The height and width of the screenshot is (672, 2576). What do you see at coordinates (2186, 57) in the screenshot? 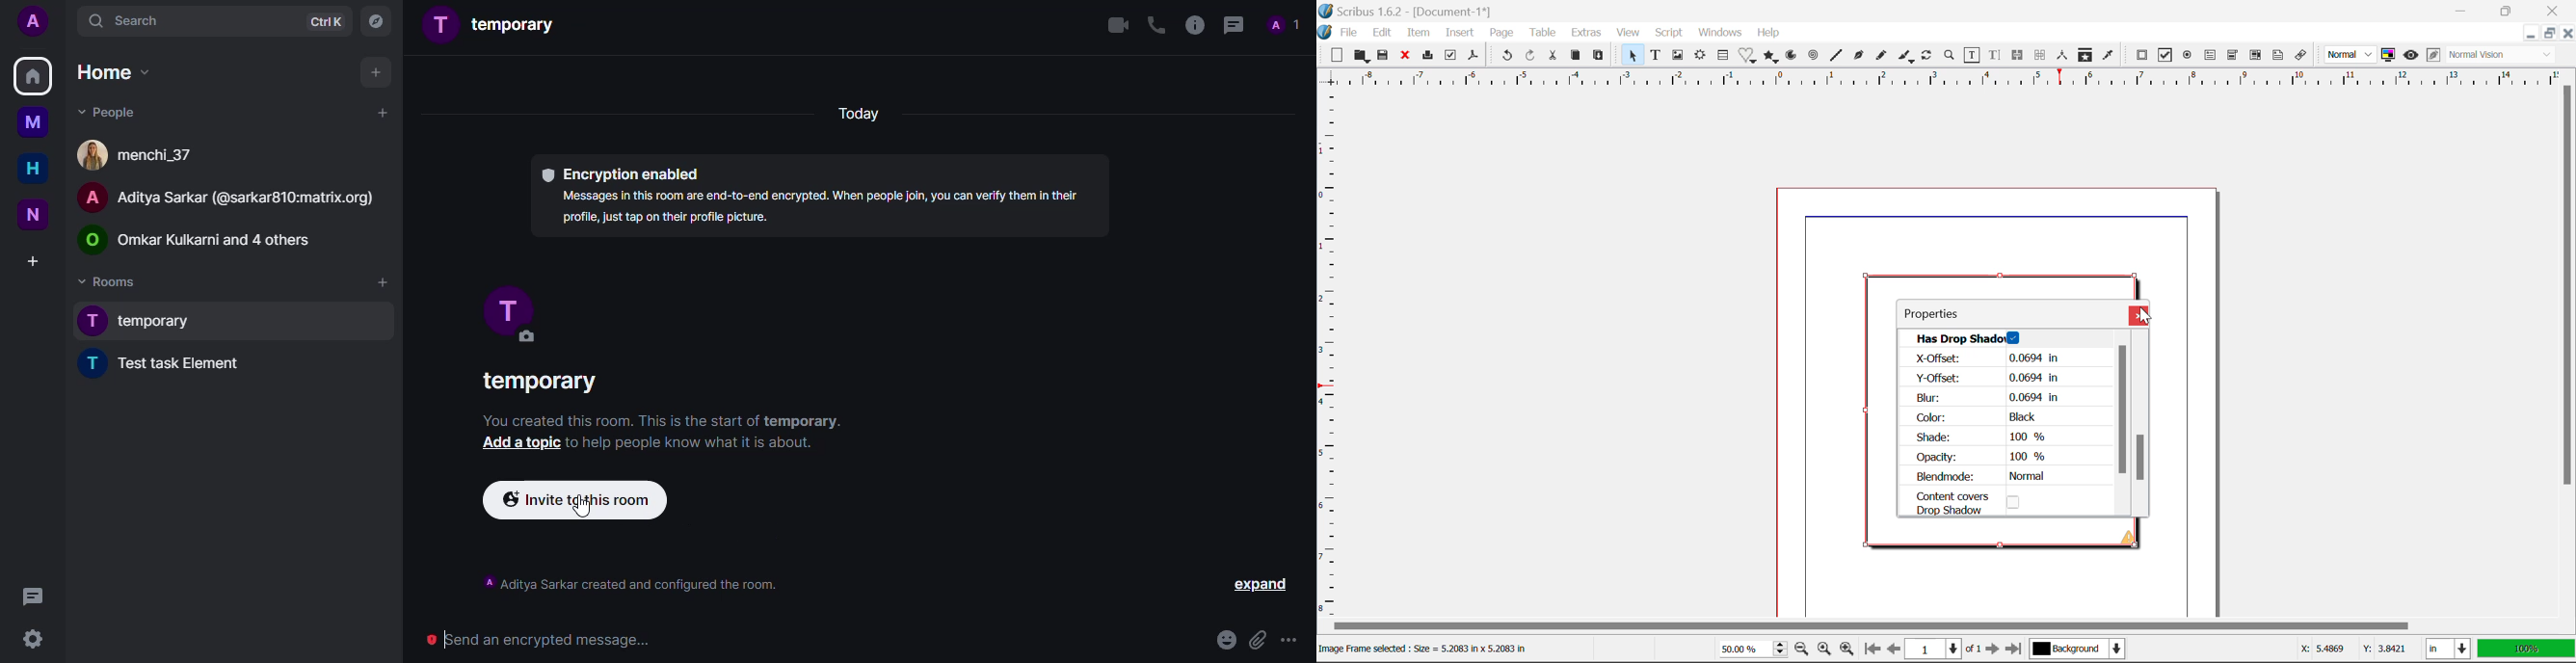
I see `Pdf Radio Button` at bounding box center [2186, 57].